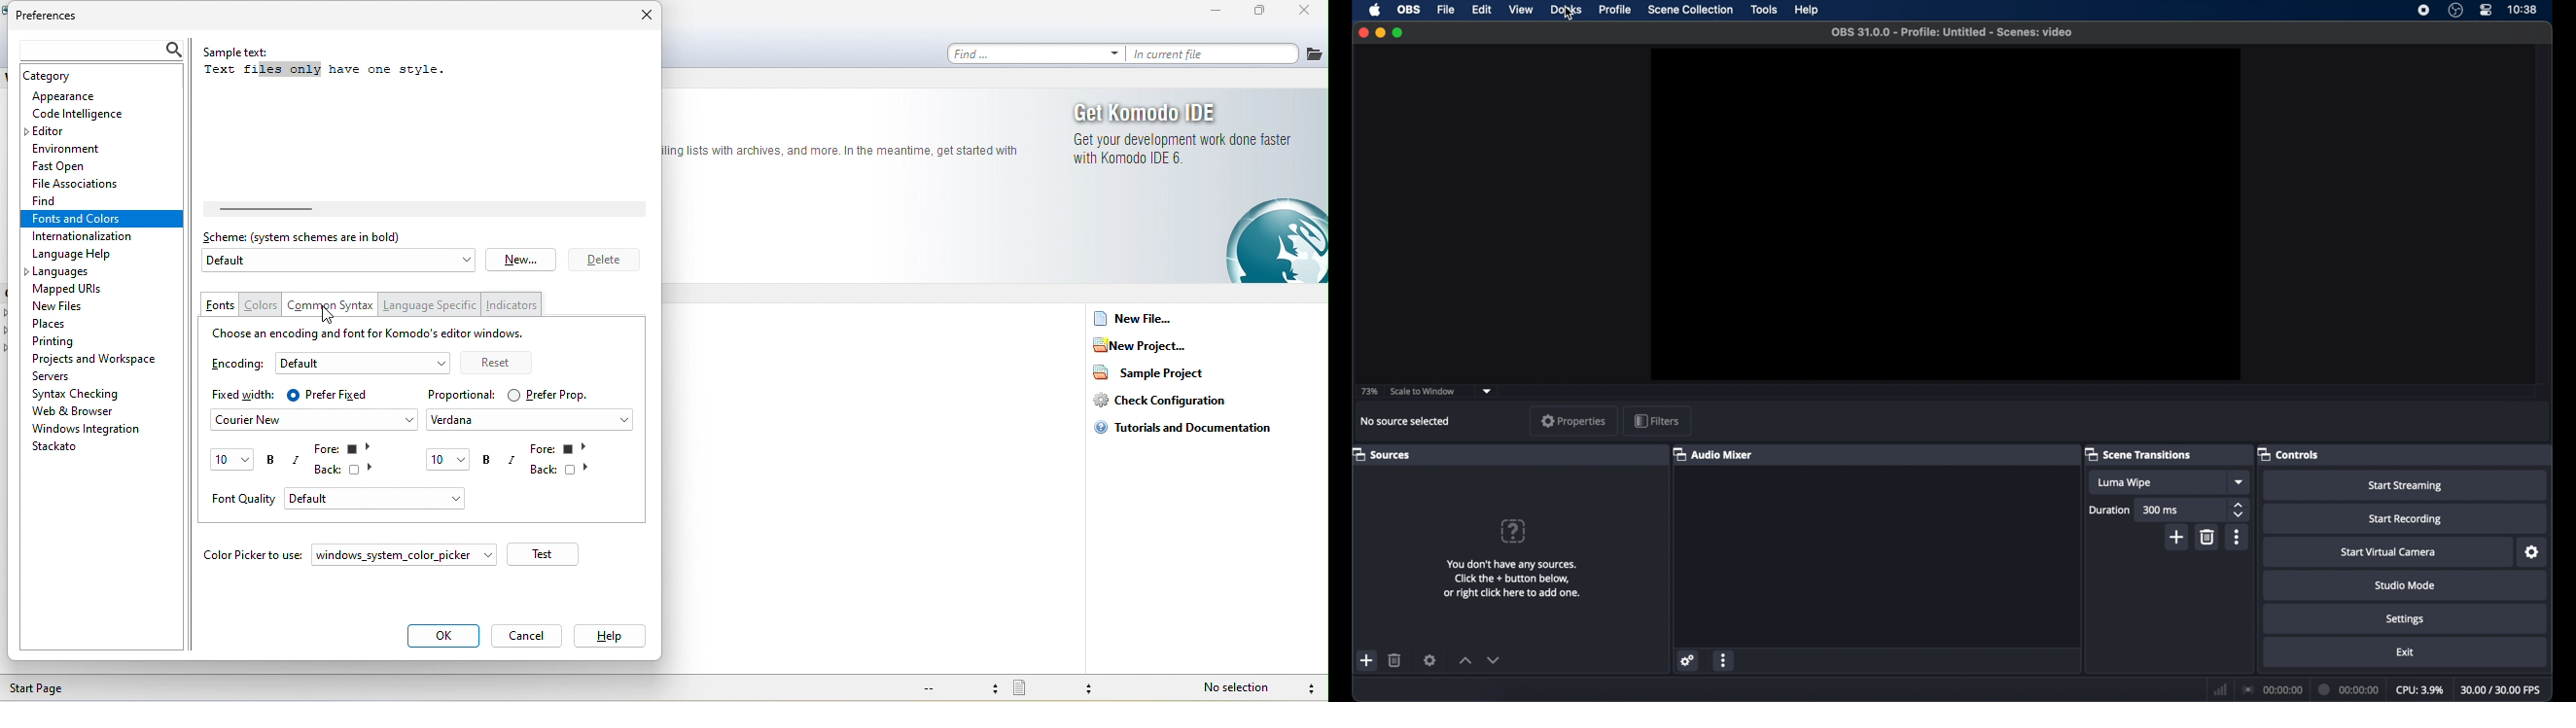 This screenshot has width=2576, height=728. Describe the element at coordinates (2389, 552) in the screenshot. I see `start virtual camera` at that location.